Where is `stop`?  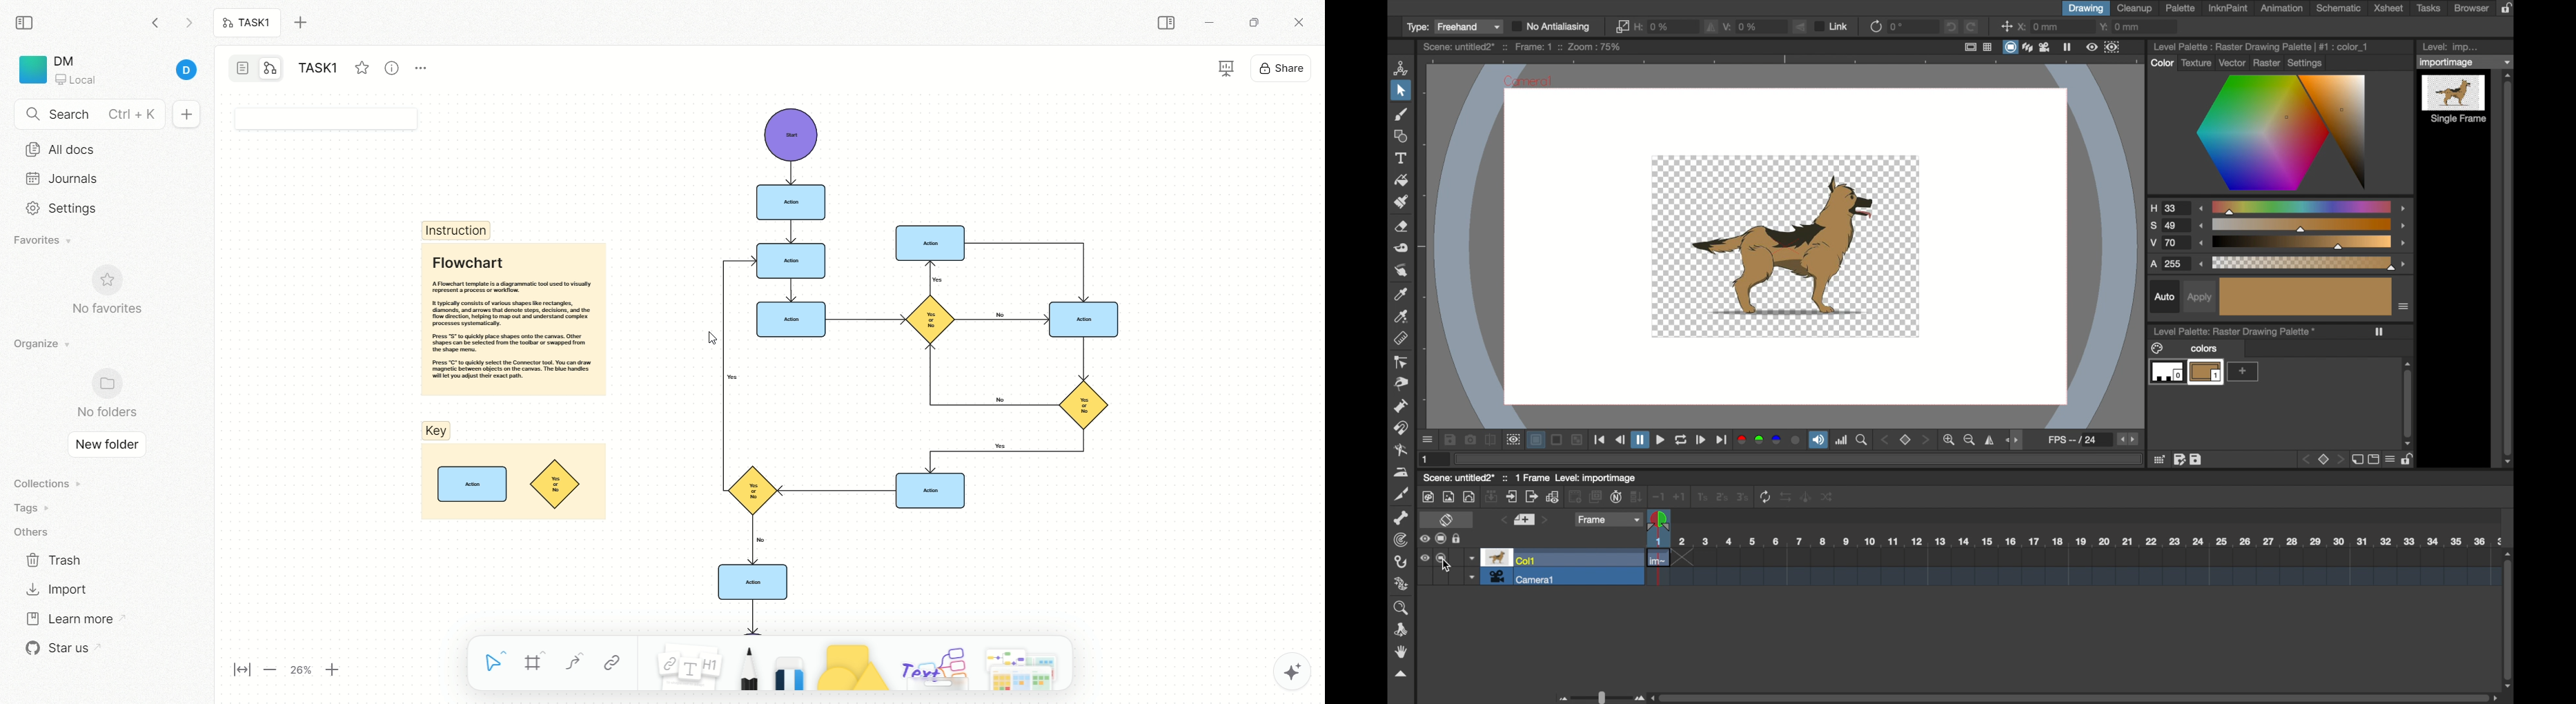 stop is located at coordinates (1906, 440).